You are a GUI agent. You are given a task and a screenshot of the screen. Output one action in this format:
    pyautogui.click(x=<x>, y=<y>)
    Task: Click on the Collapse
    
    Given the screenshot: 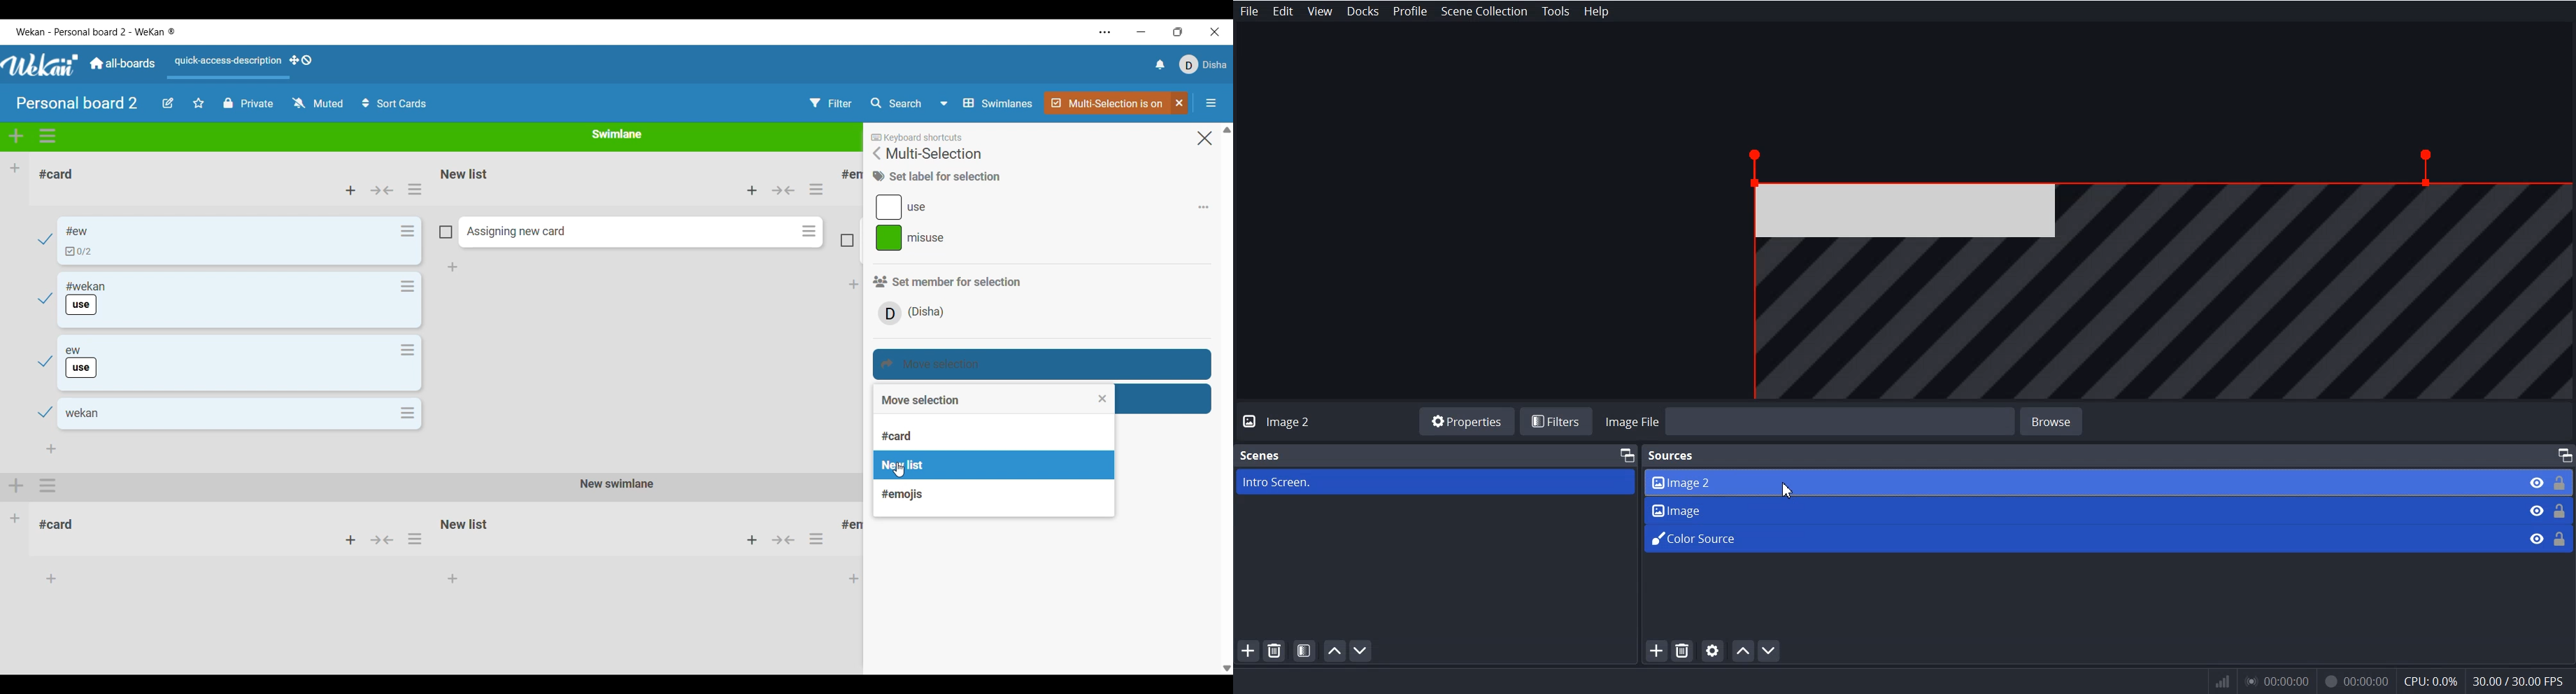 What is the action you would take?
    pyautogui.click(x=381, y=190)
    